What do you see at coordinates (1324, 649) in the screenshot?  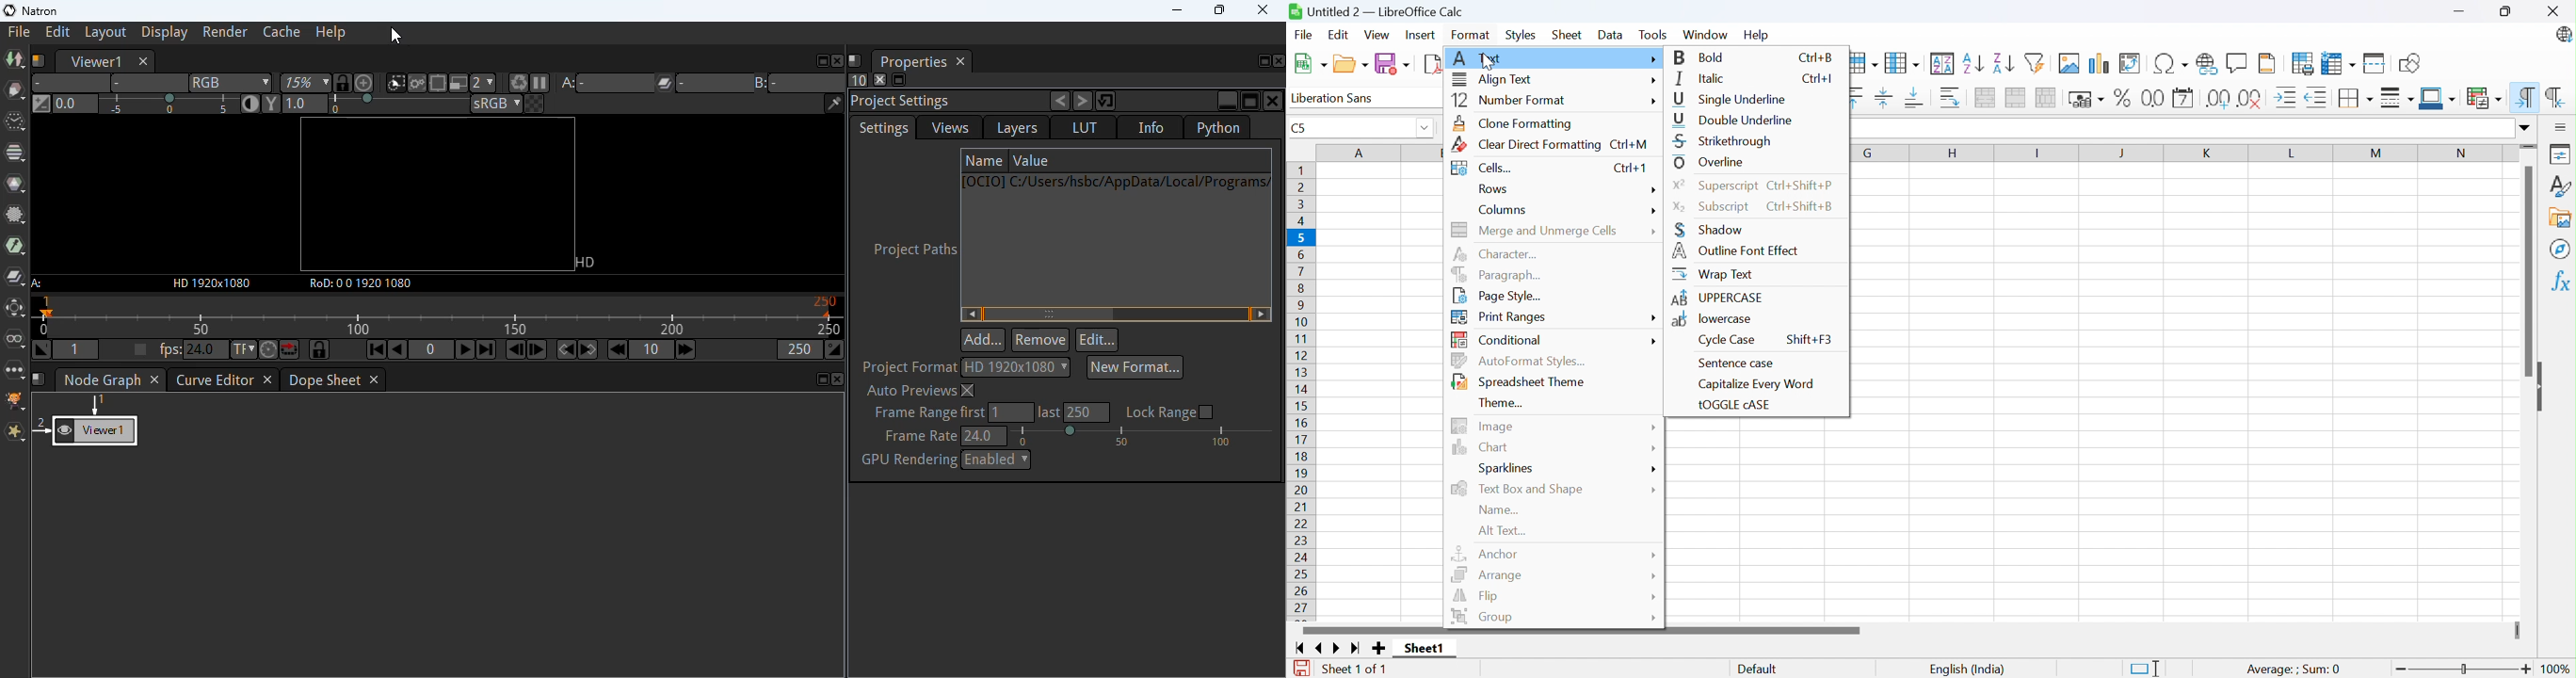 I see `Scroll to previous sheet` at bounding box center [1324, 649].